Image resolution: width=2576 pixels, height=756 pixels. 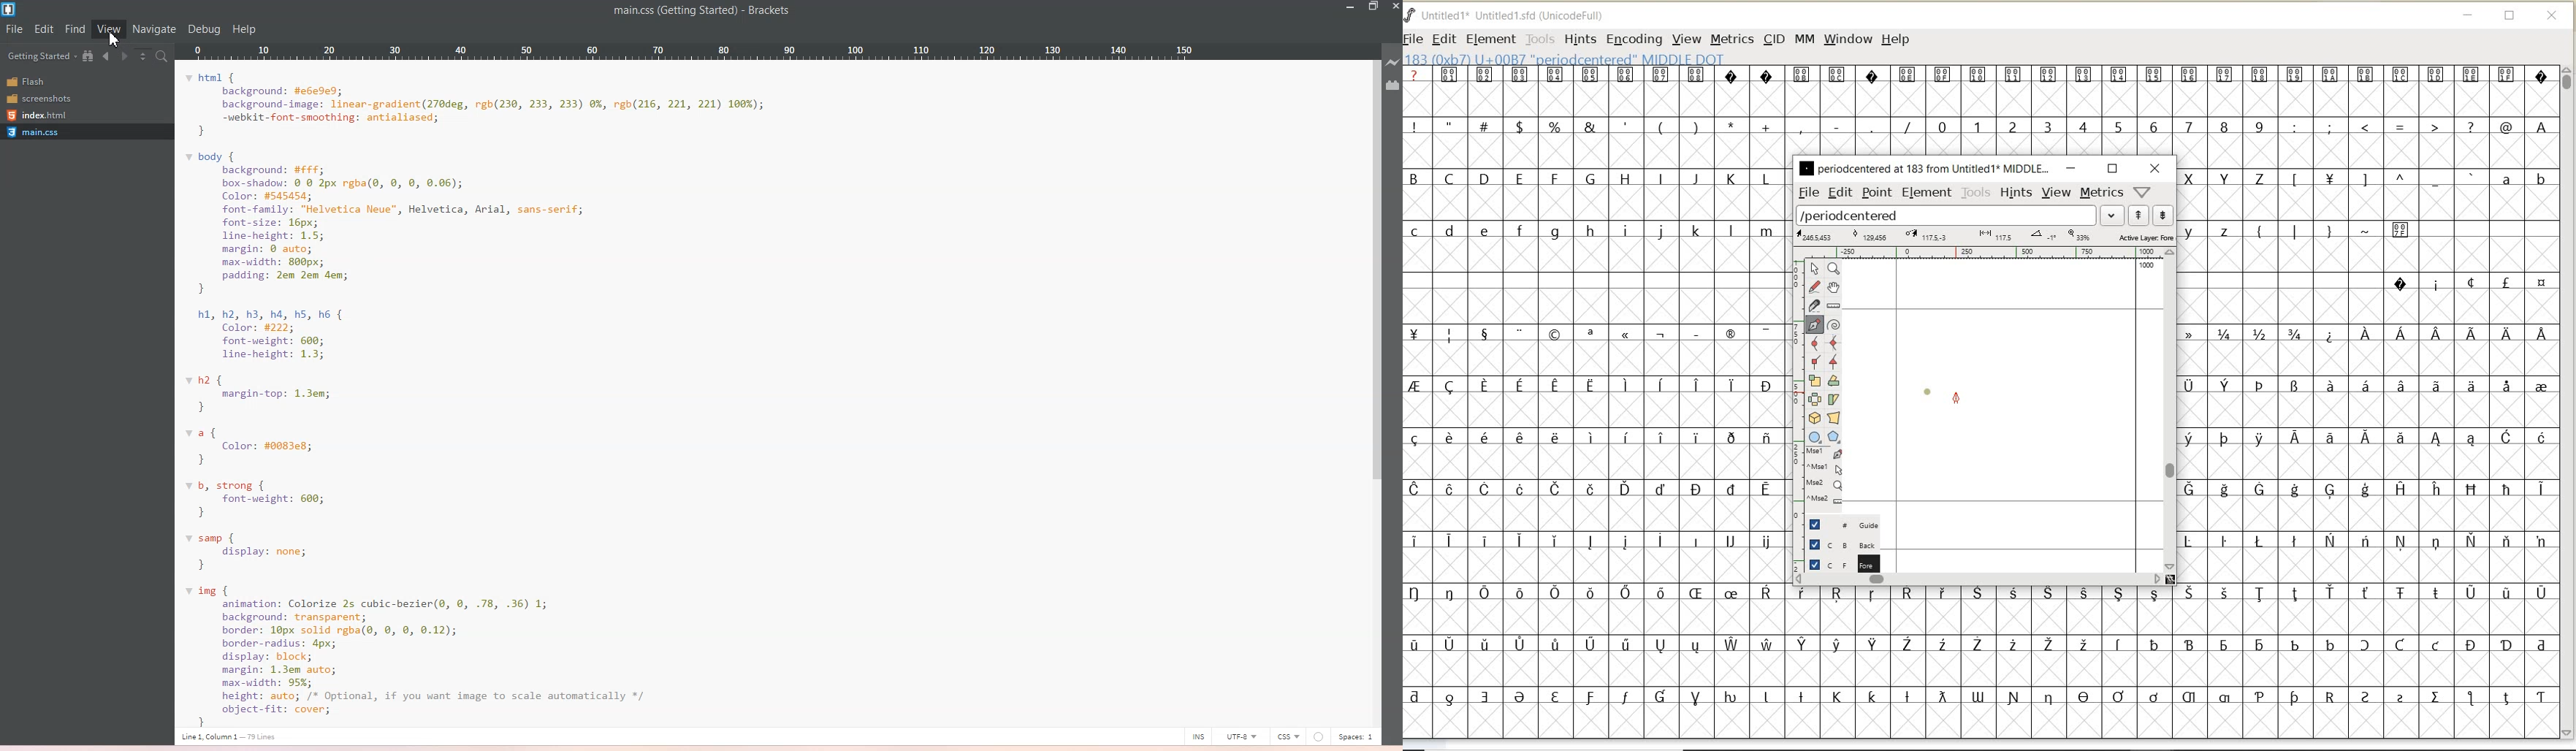 What do you see at coordinates (1687, 40) in the screenshot?
I see `VIEW` at bounding box center [1687, 40].